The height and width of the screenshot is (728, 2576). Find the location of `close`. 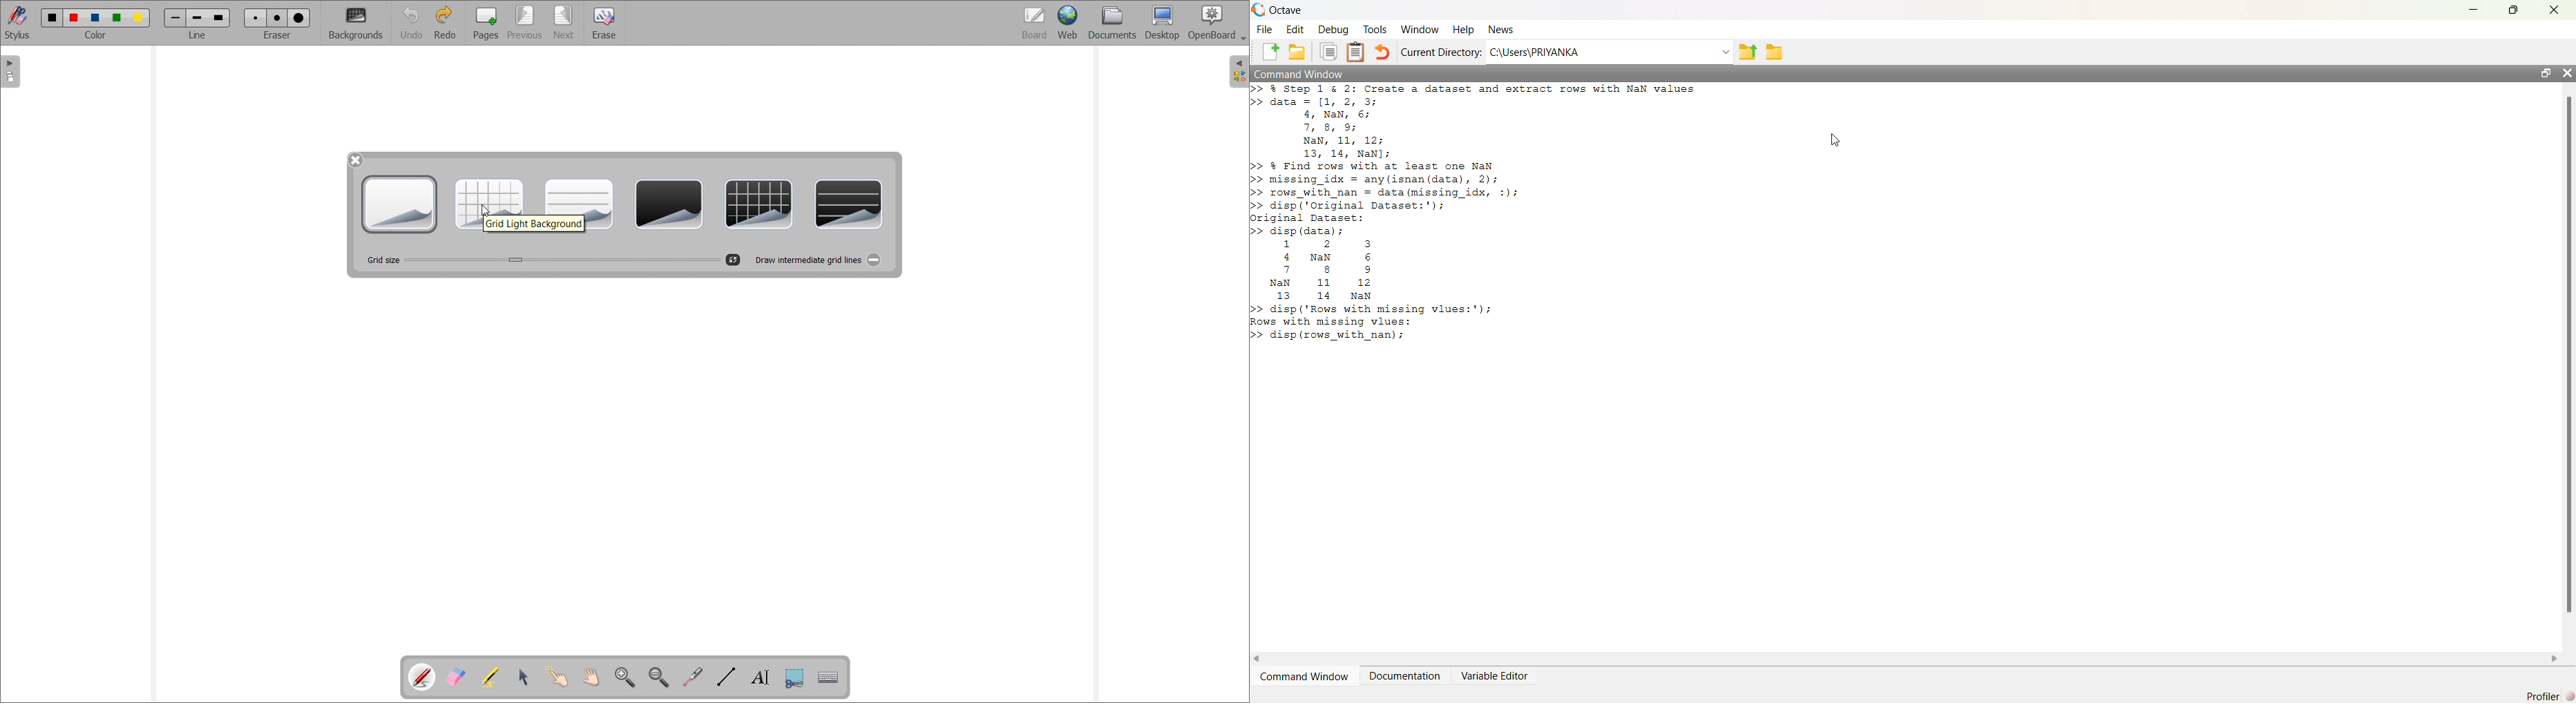

close is located at coordinates (2566, 73).